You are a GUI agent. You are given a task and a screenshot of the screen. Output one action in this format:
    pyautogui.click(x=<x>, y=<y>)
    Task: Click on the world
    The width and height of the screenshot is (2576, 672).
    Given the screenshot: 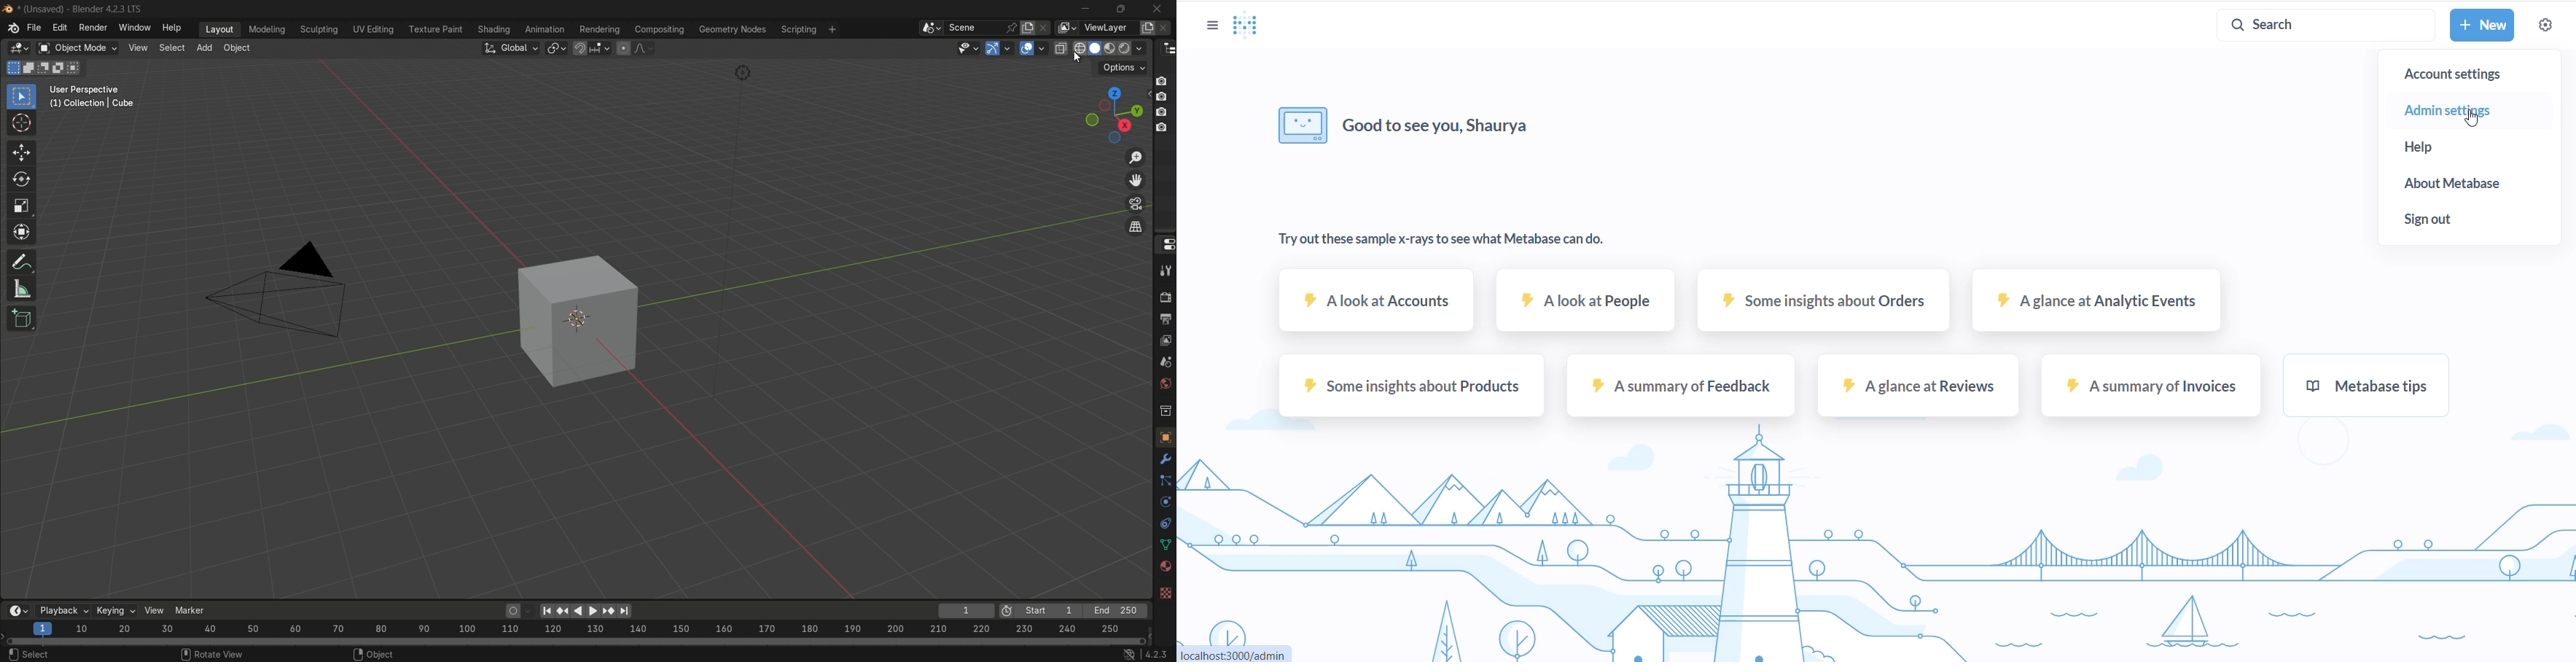 What is the action you would take?
    pyautogui.click(x=1164, y=385)
    